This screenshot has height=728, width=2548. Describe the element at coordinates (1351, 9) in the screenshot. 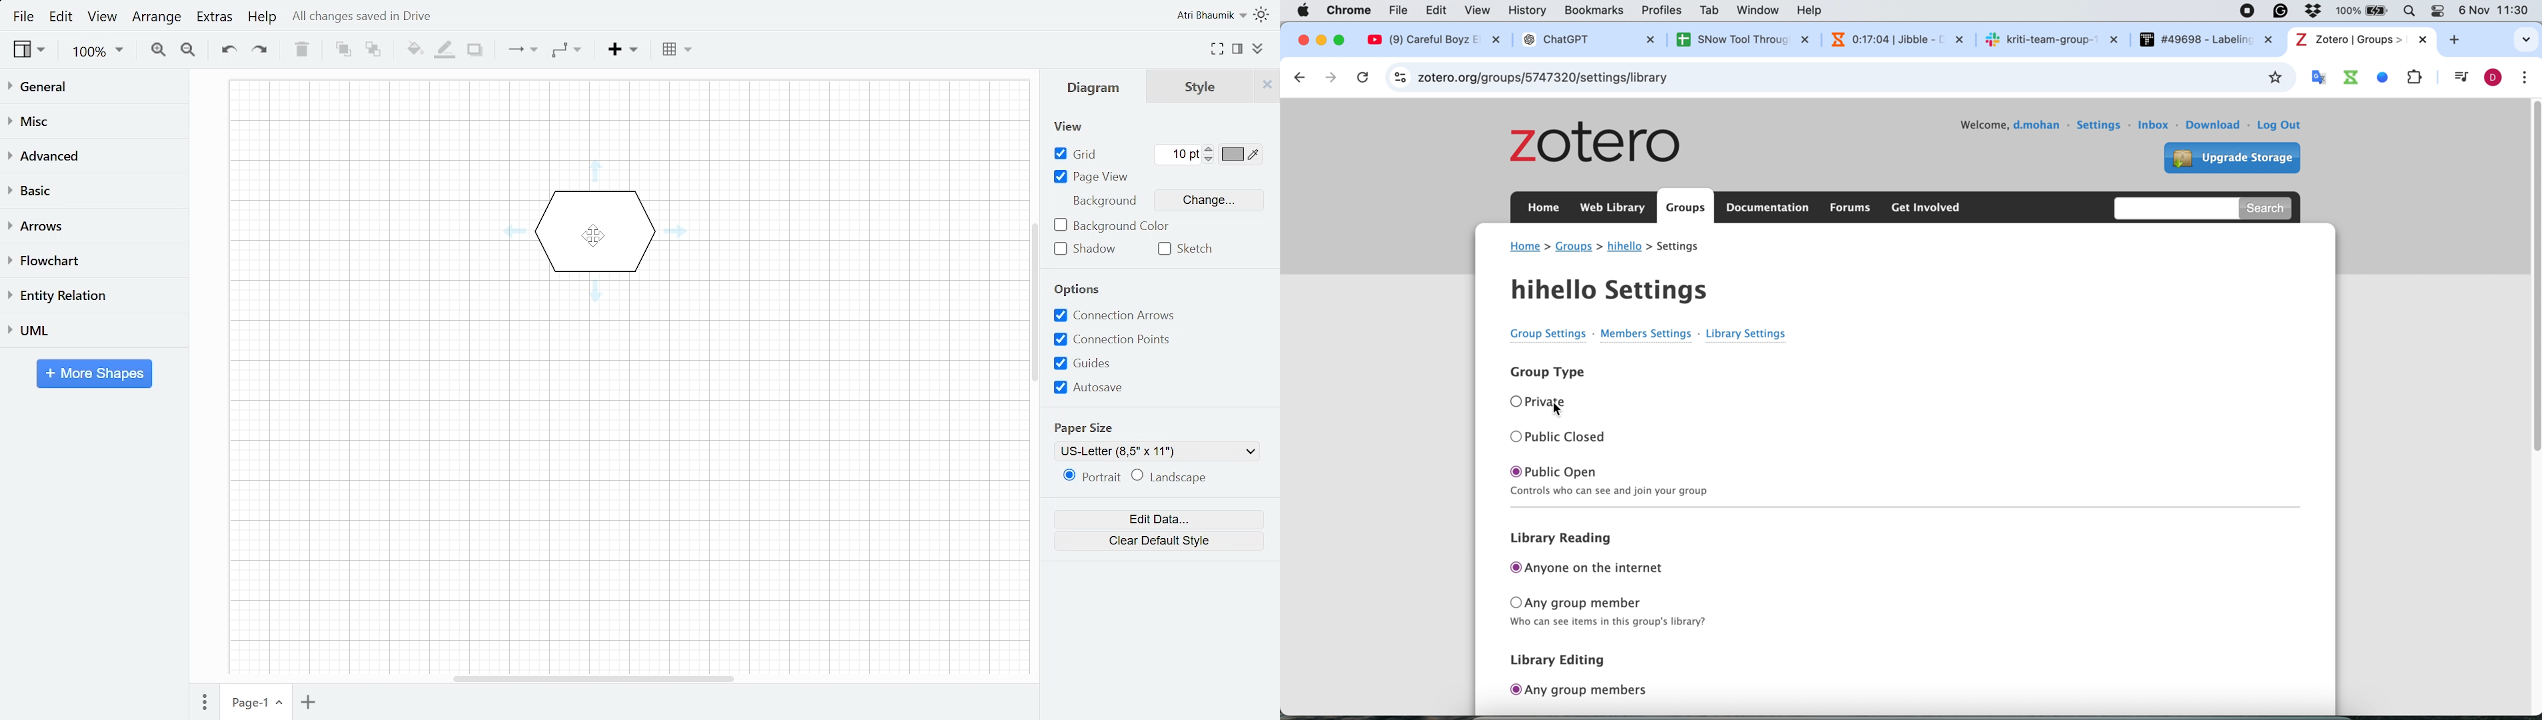

I see `chrome` at that location.